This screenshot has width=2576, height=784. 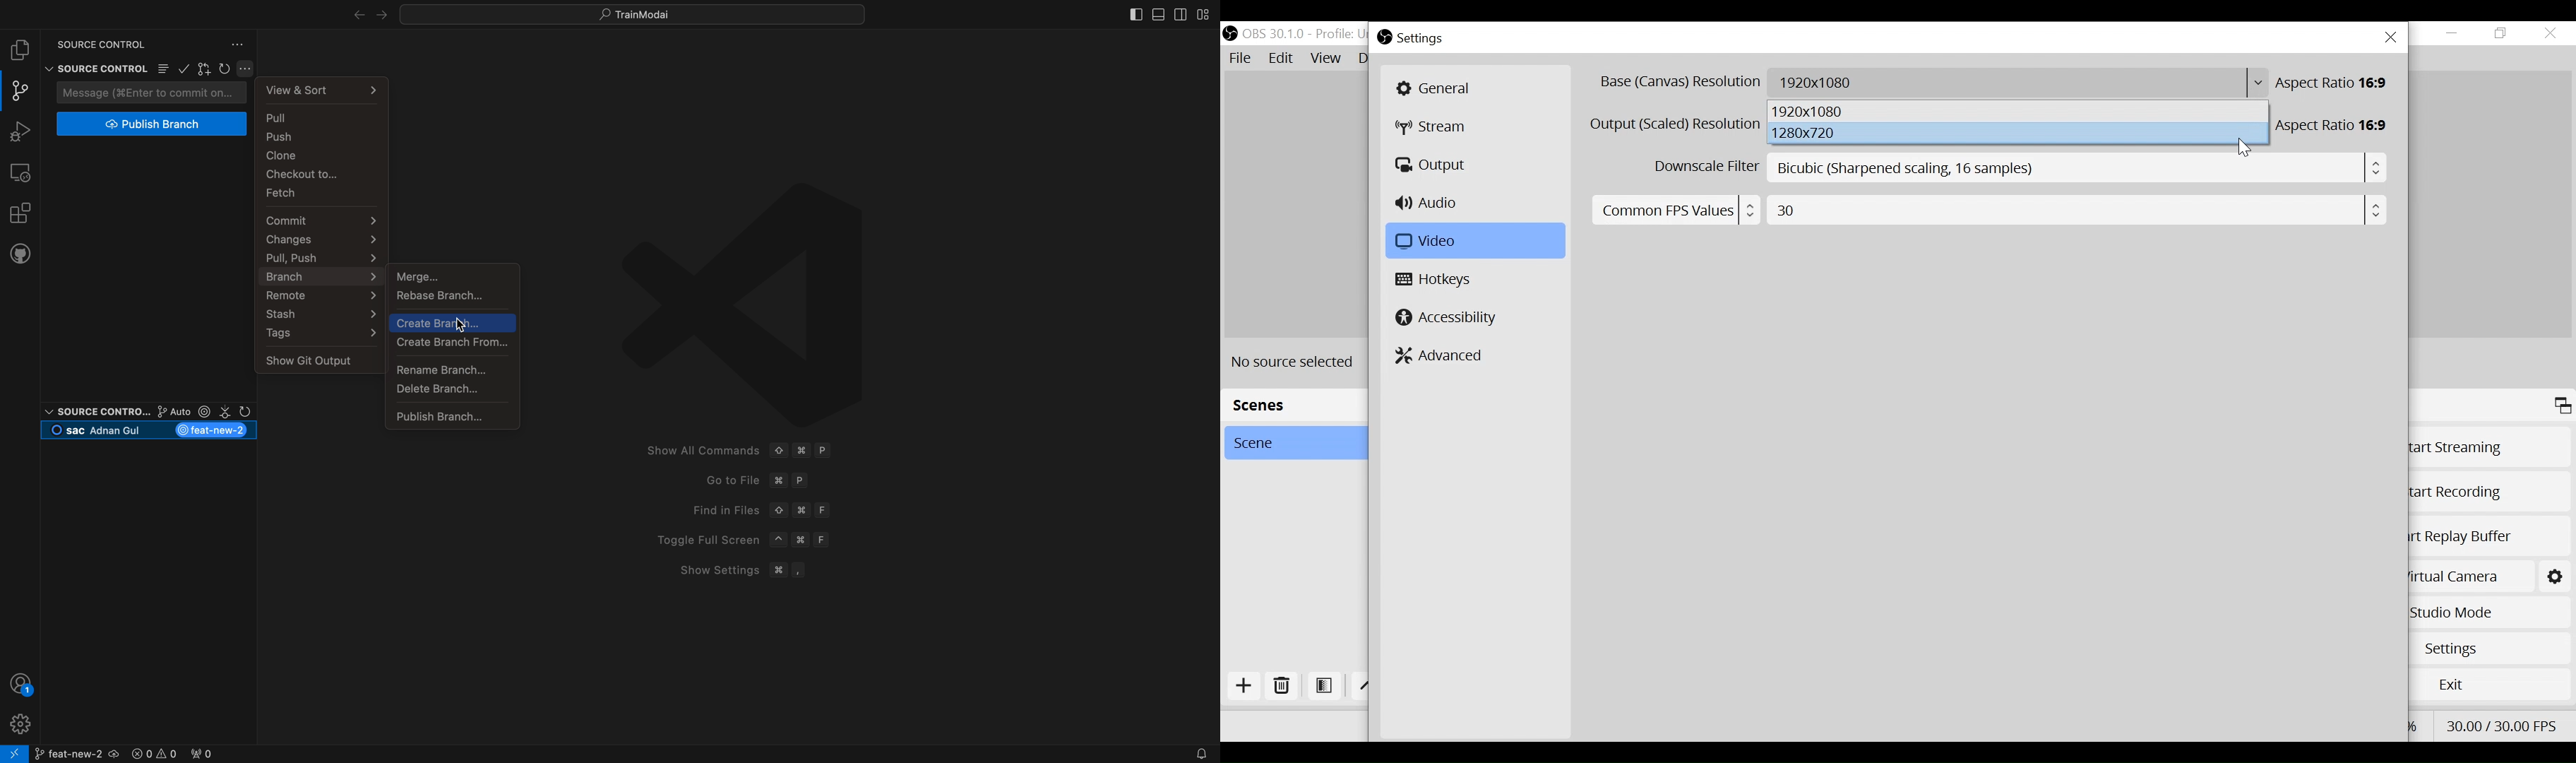 I want to click on commit, so click(x=322, y=220).